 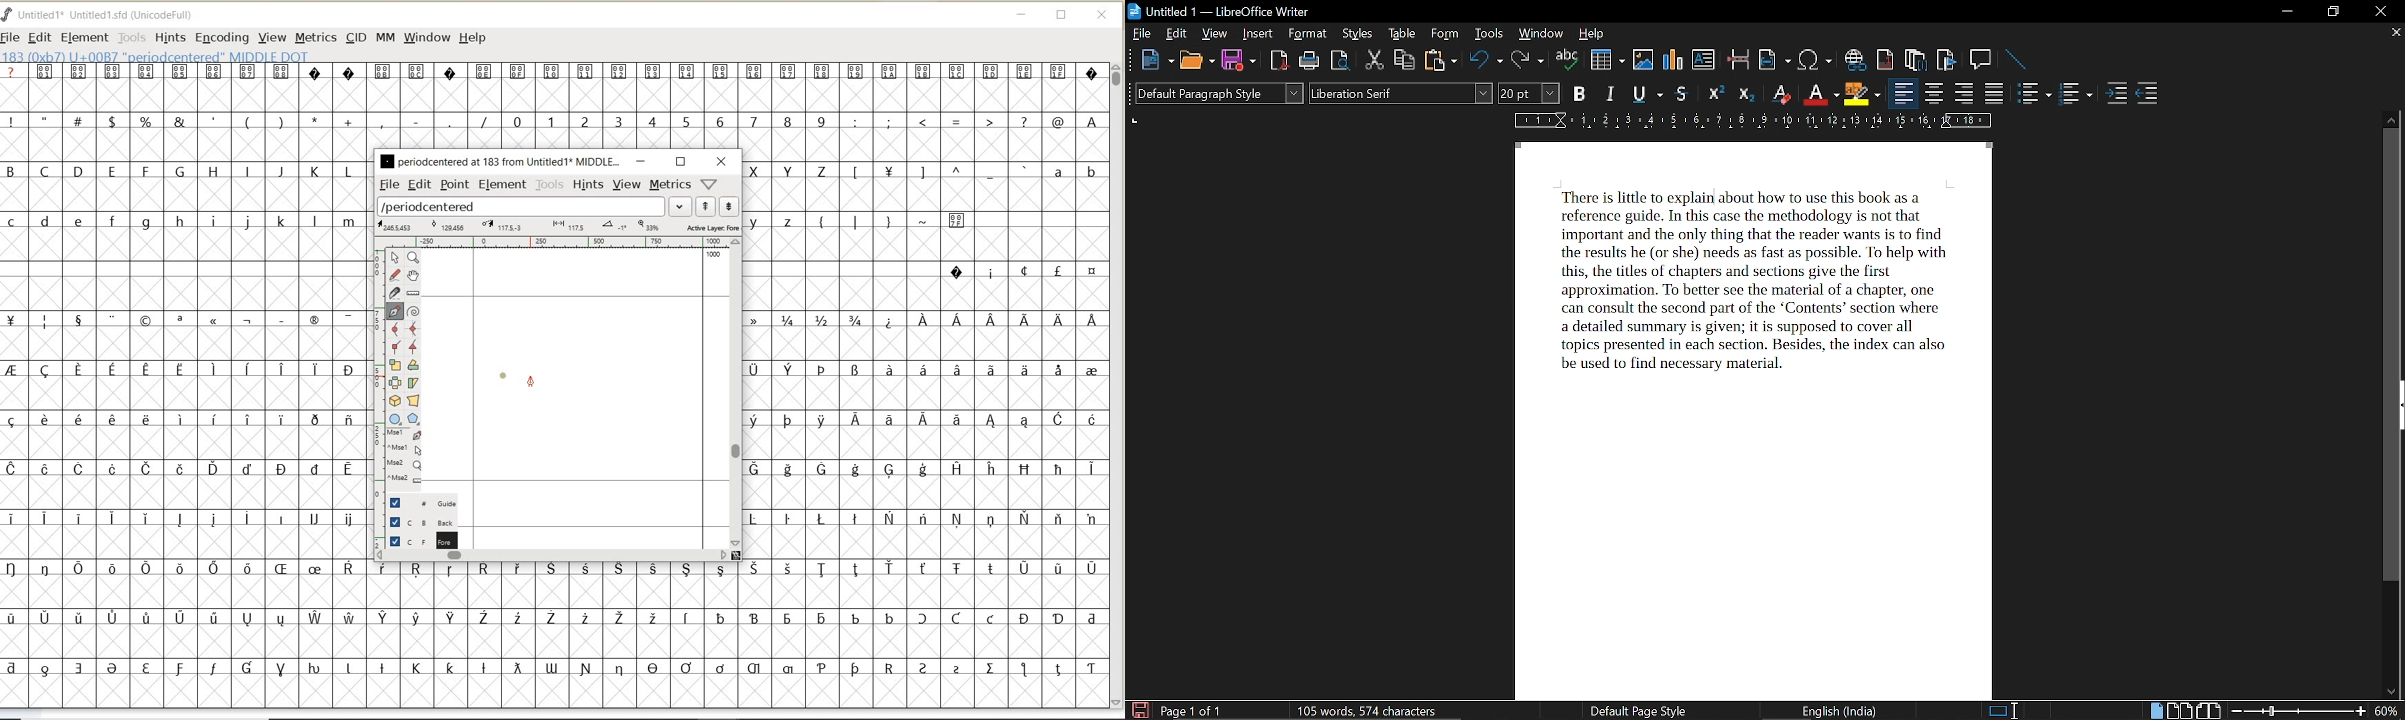 What do you see at coordinates (1309, 35) in the screenshot?
I see `format` at bounding box center [1309, 35].